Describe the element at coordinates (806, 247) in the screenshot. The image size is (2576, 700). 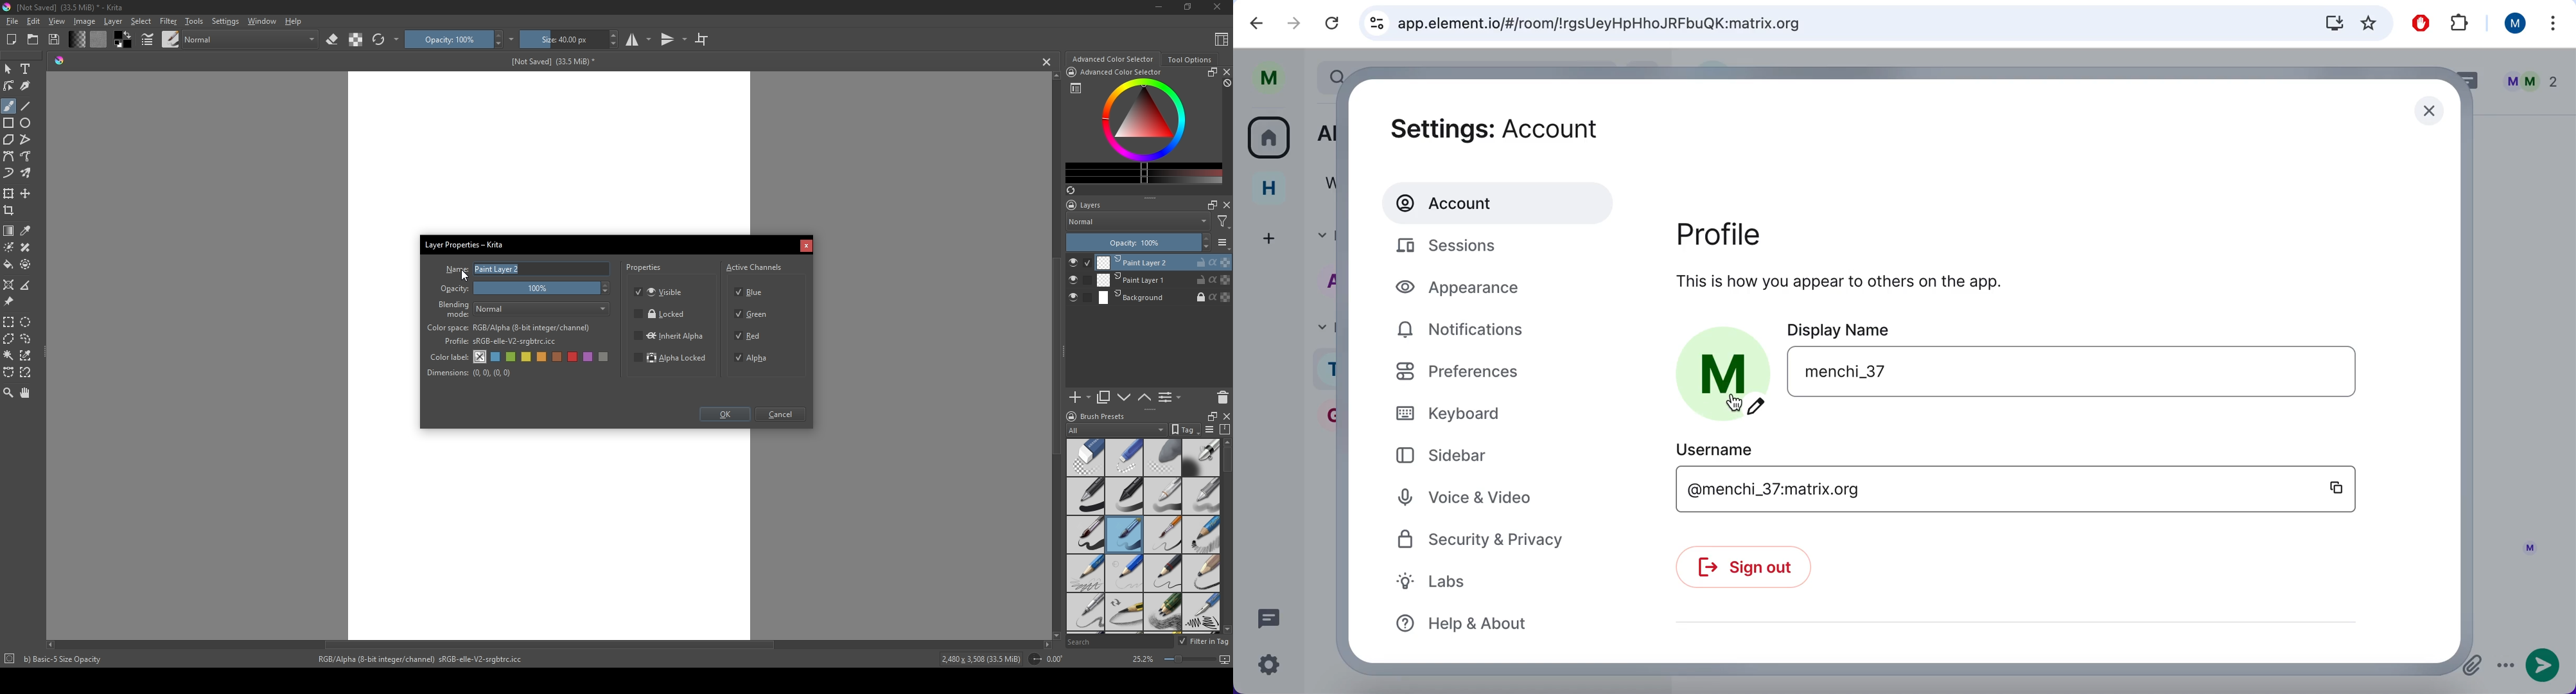
I see `Cancel` at that location.